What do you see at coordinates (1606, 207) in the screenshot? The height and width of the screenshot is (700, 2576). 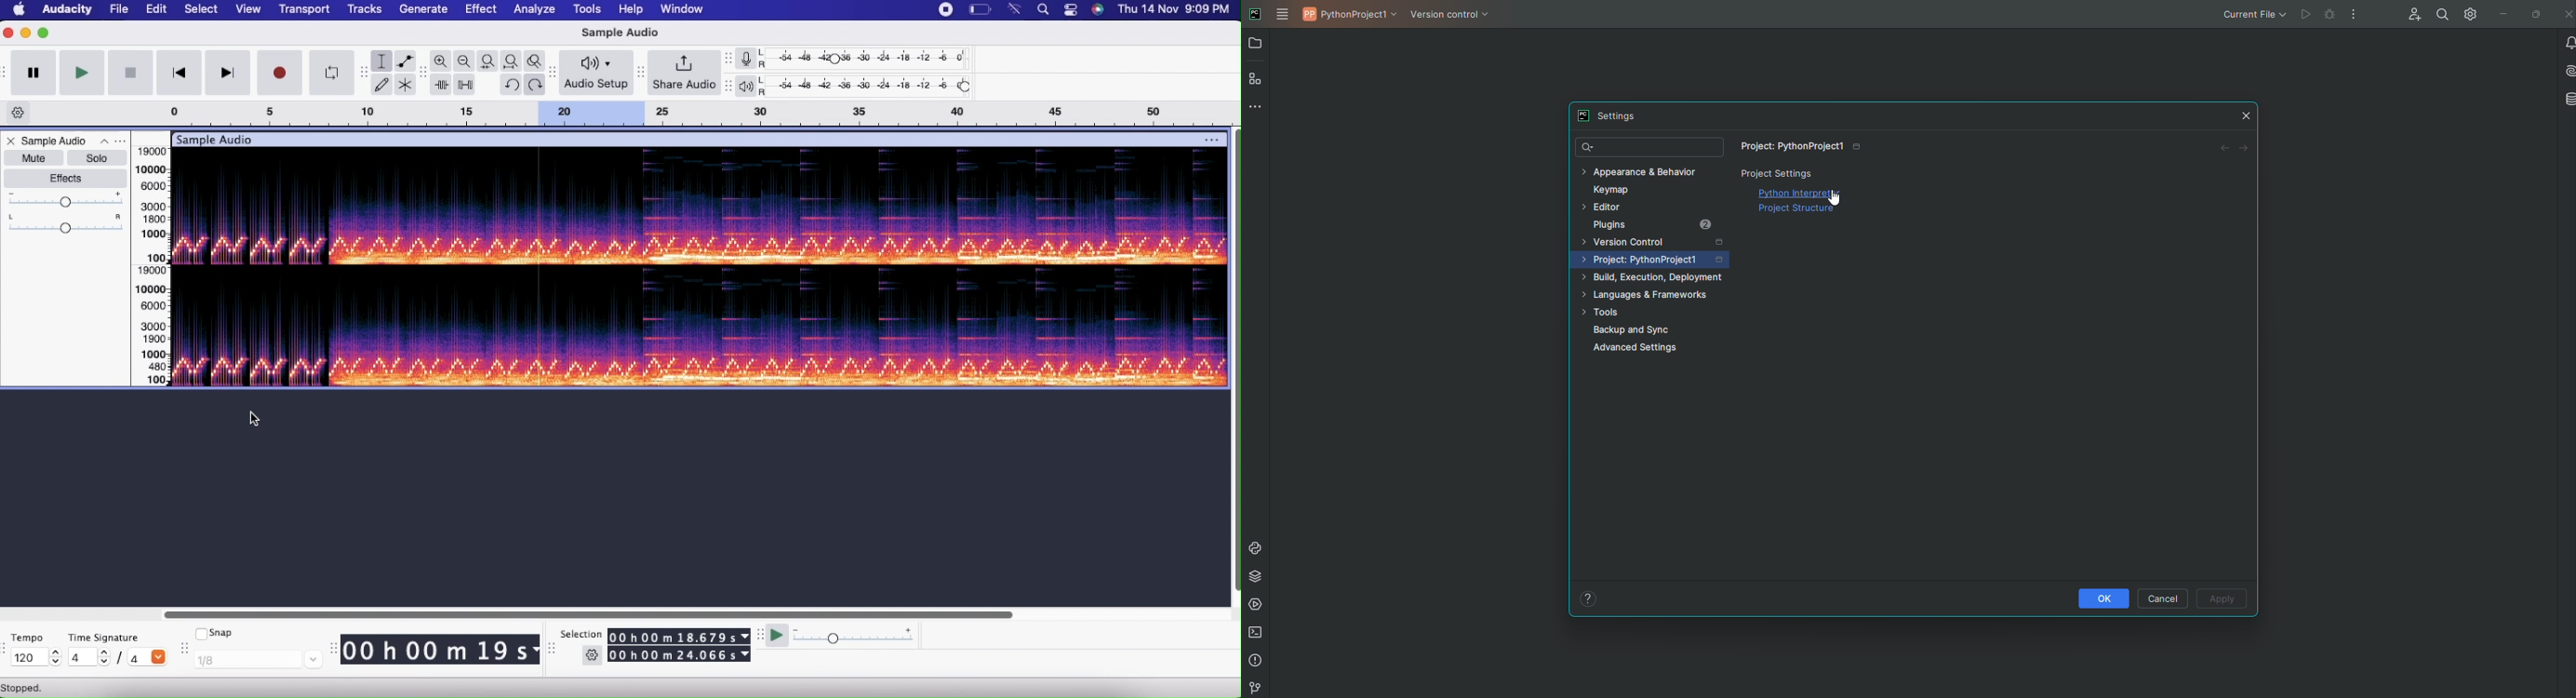 I see `Editor` at bounding box center [1606, 207].